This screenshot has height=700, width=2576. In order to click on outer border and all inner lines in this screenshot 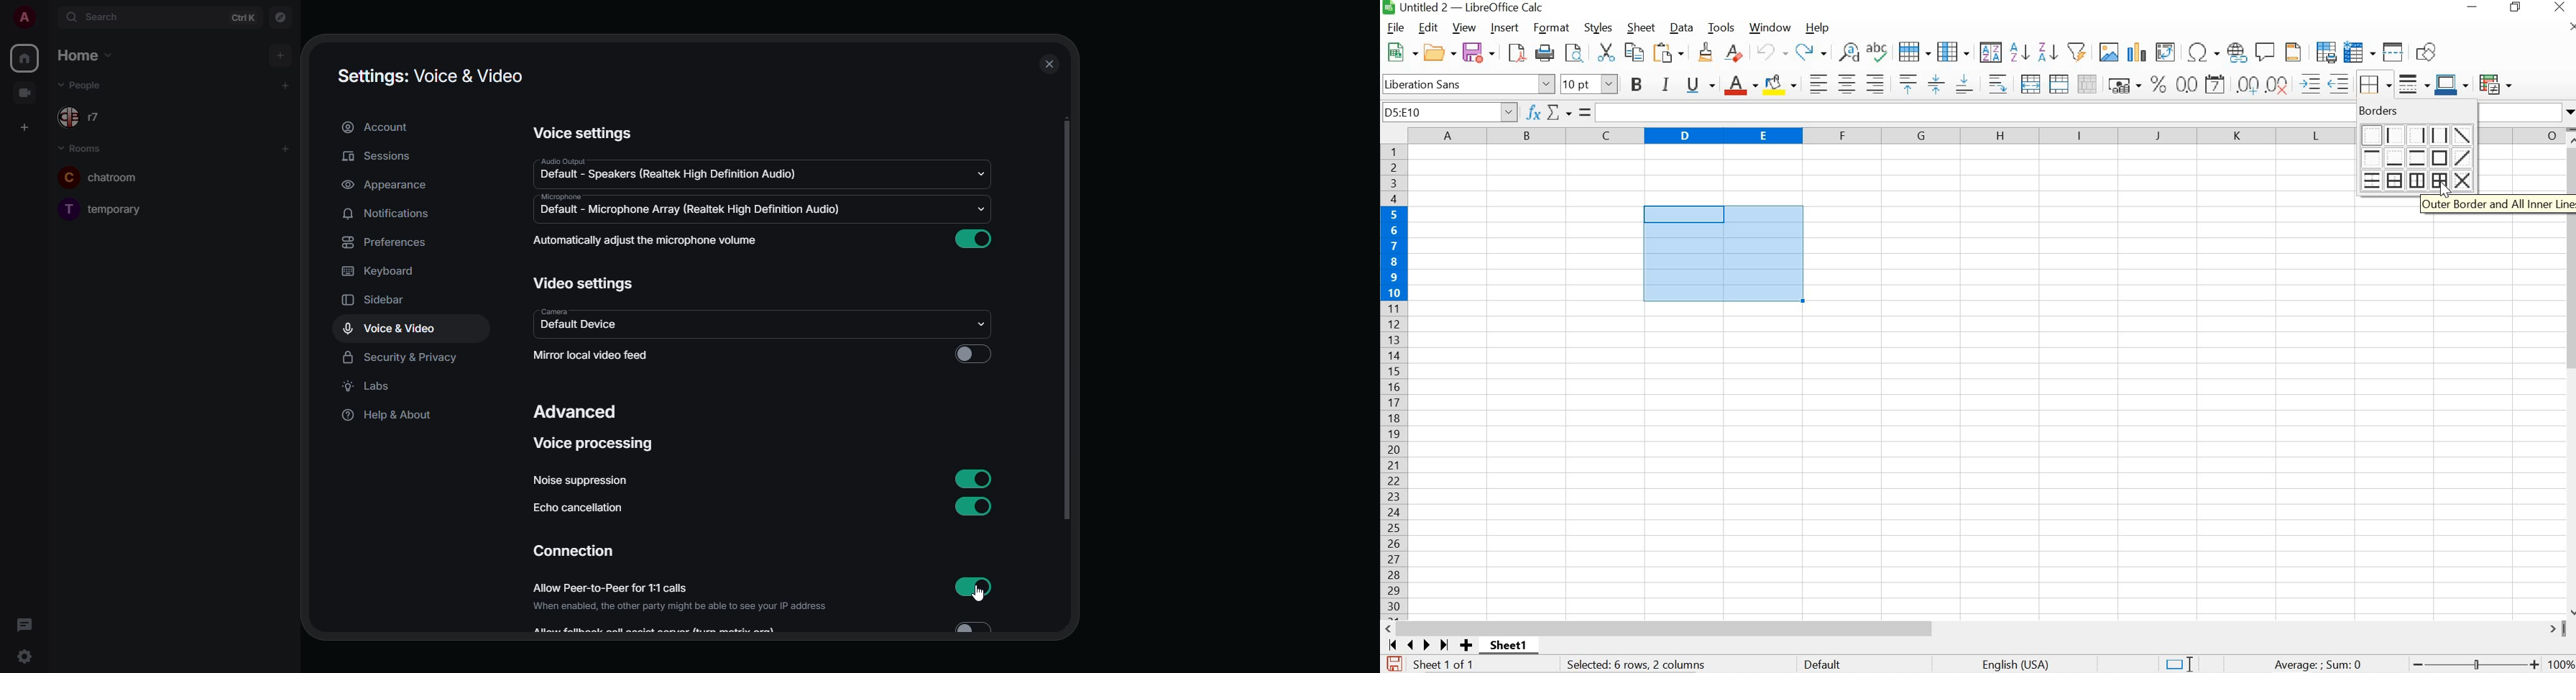, I will do `click(2439, 179)`.